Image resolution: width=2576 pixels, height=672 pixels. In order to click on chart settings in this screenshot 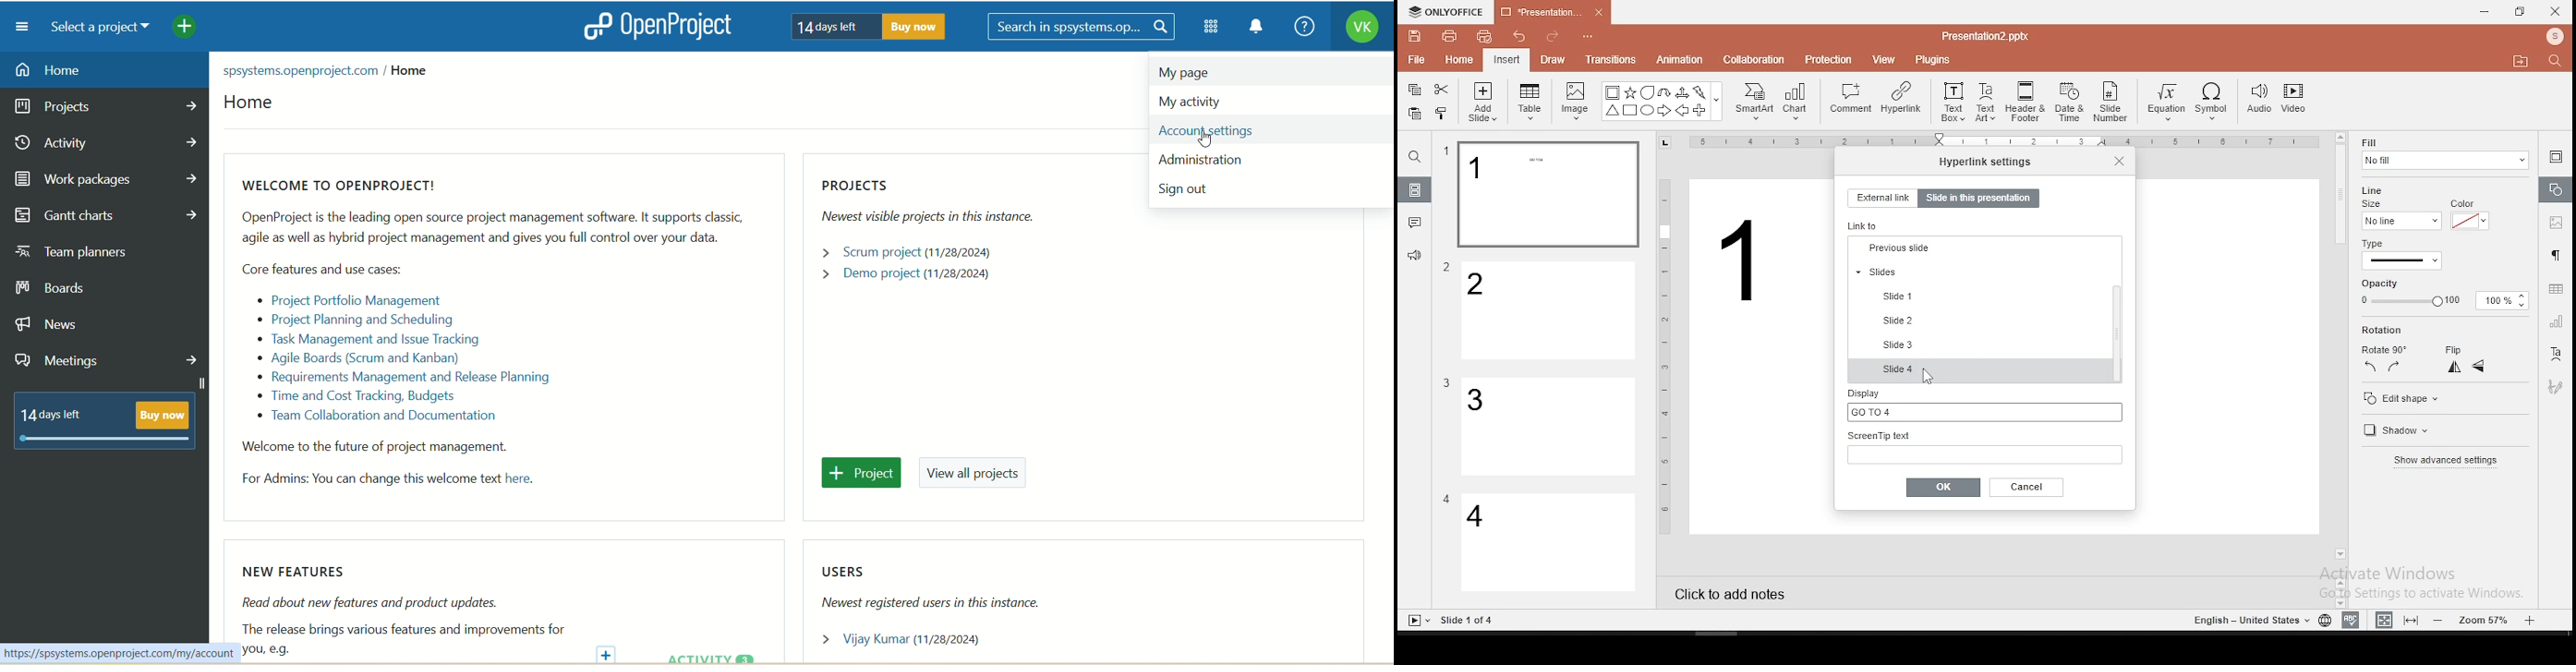, I will do `click(2555, 321)`.